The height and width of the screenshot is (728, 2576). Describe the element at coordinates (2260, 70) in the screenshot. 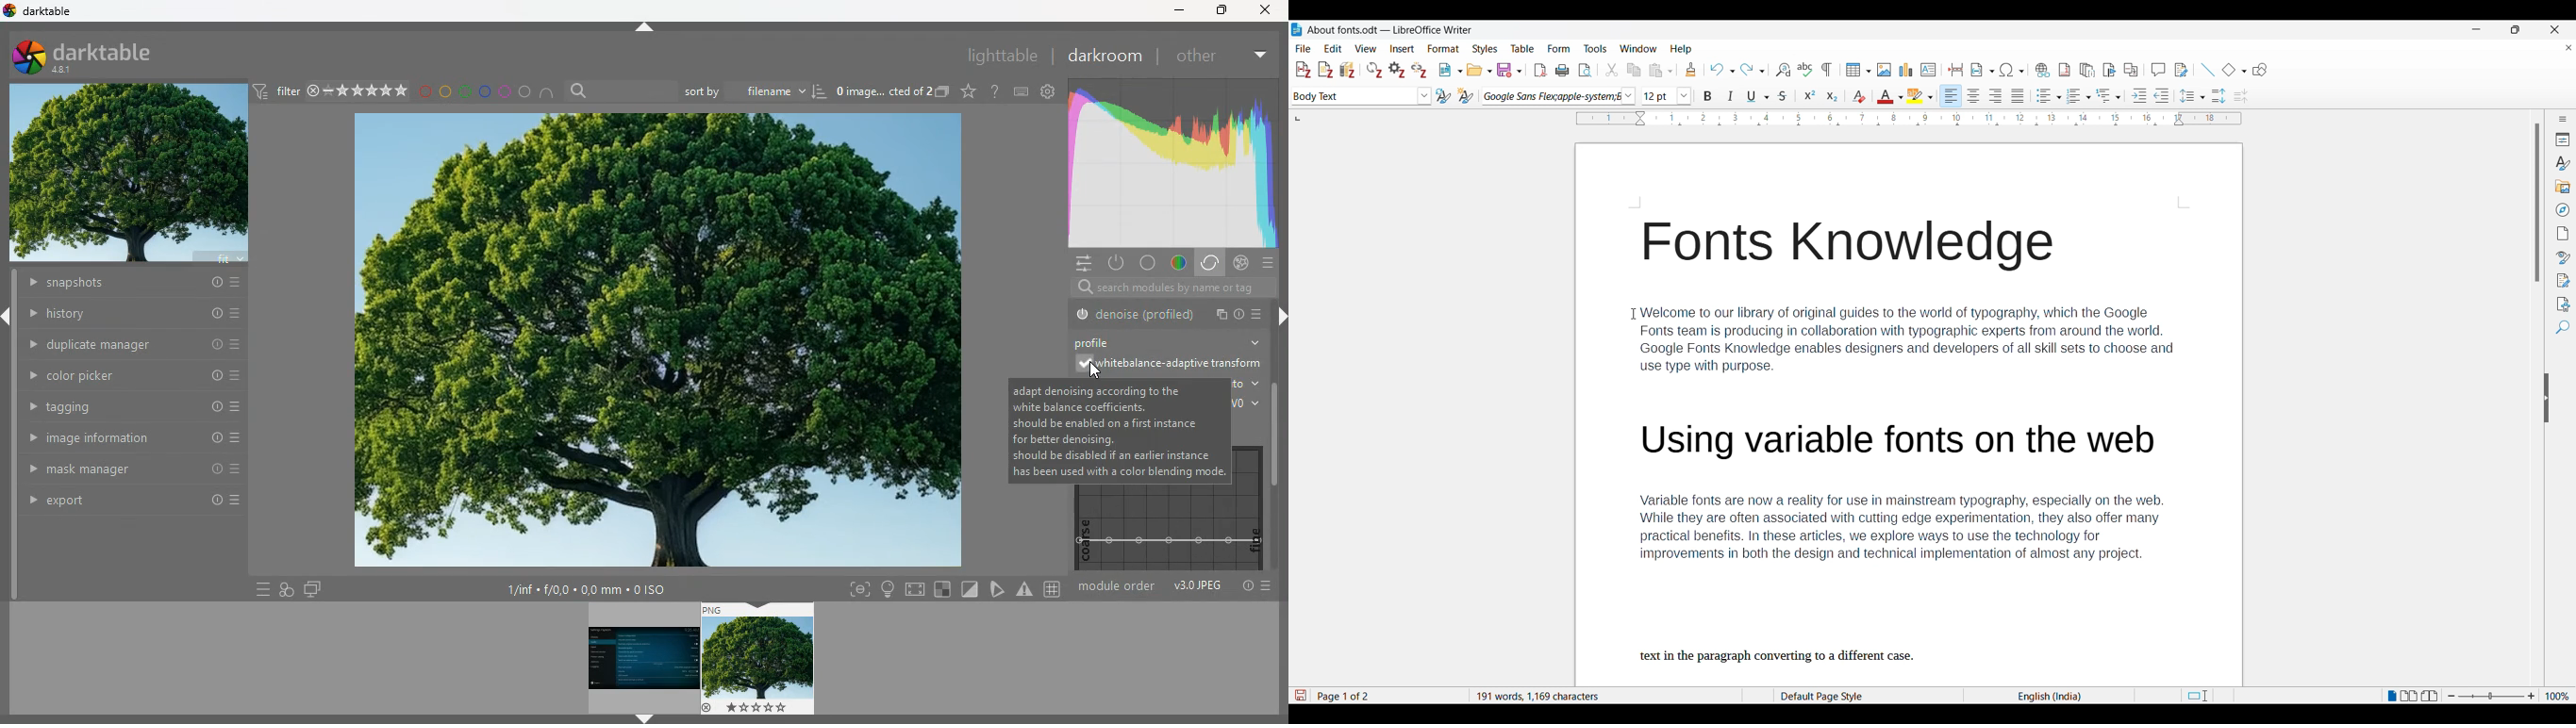

I see `Show draw functions` at that location.